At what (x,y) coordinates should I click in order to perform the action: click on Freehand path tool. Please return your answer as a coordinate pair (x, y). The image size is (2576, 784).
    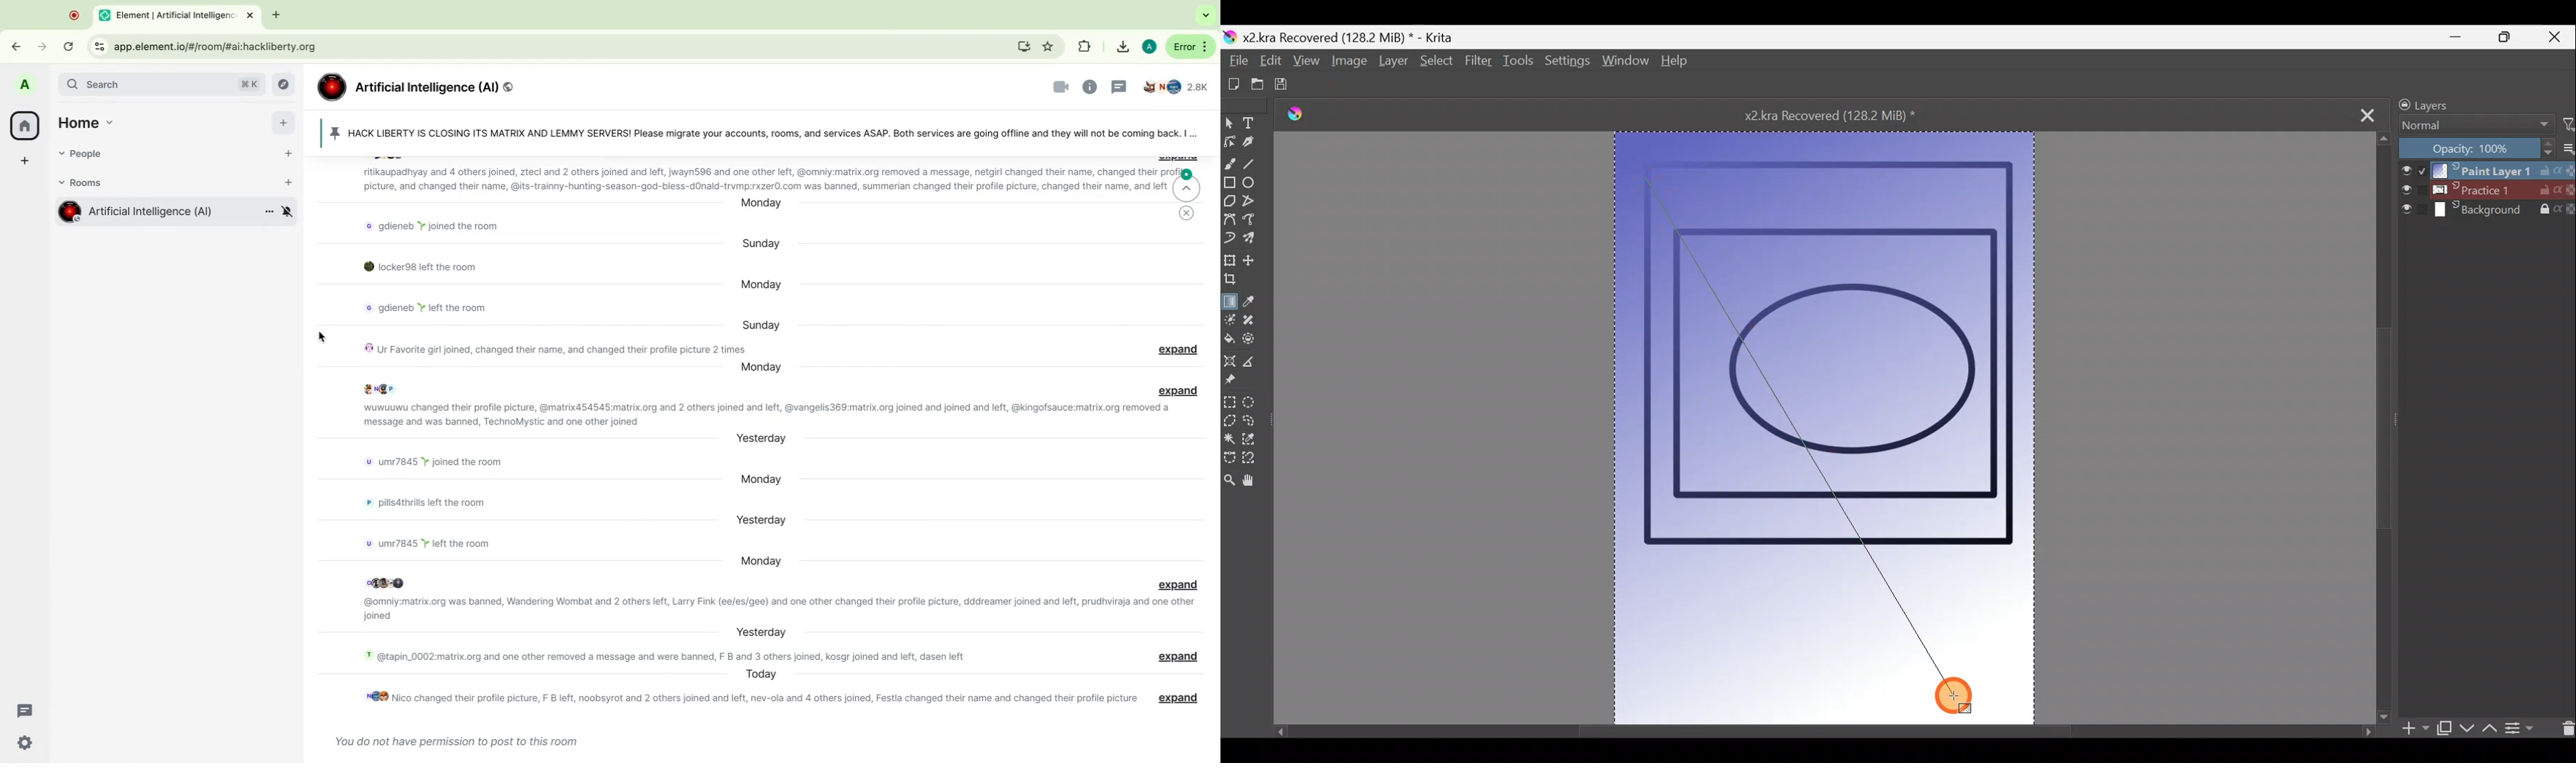
    Looking at the image, I should click on (1254, 223).